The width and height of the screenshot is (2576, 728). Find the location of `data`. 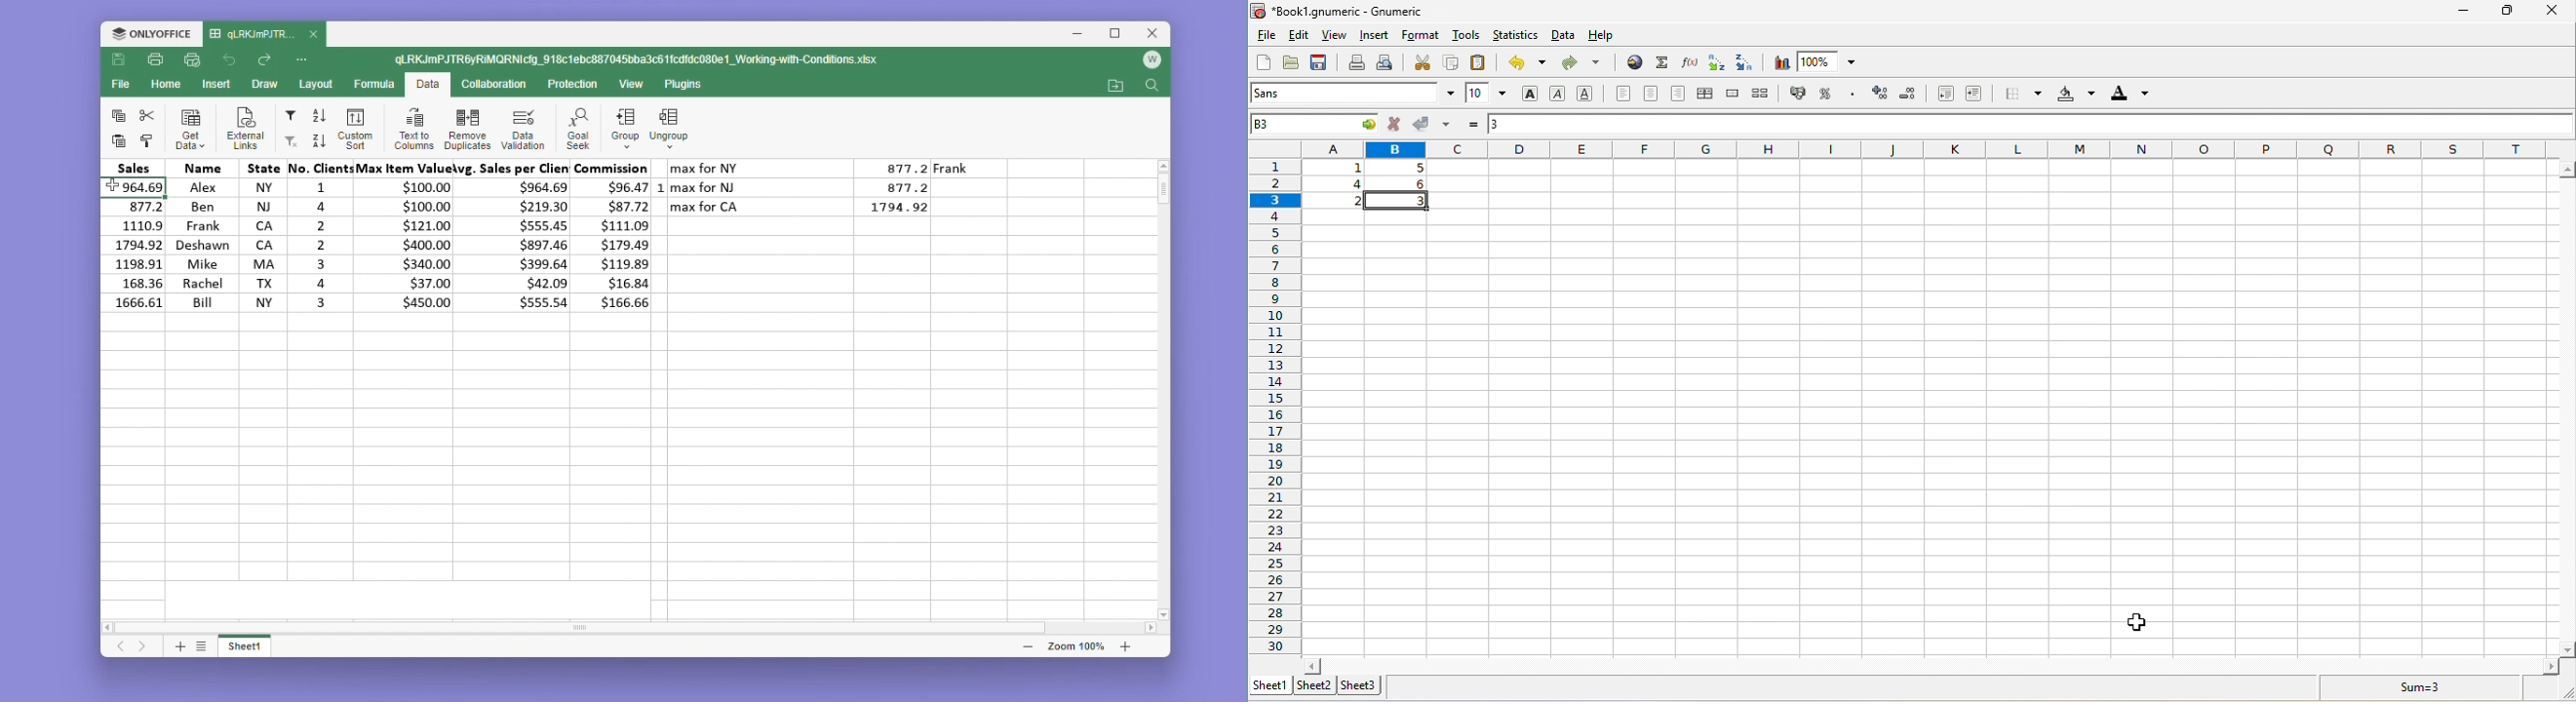

data is located at coordinates (1565, 37).